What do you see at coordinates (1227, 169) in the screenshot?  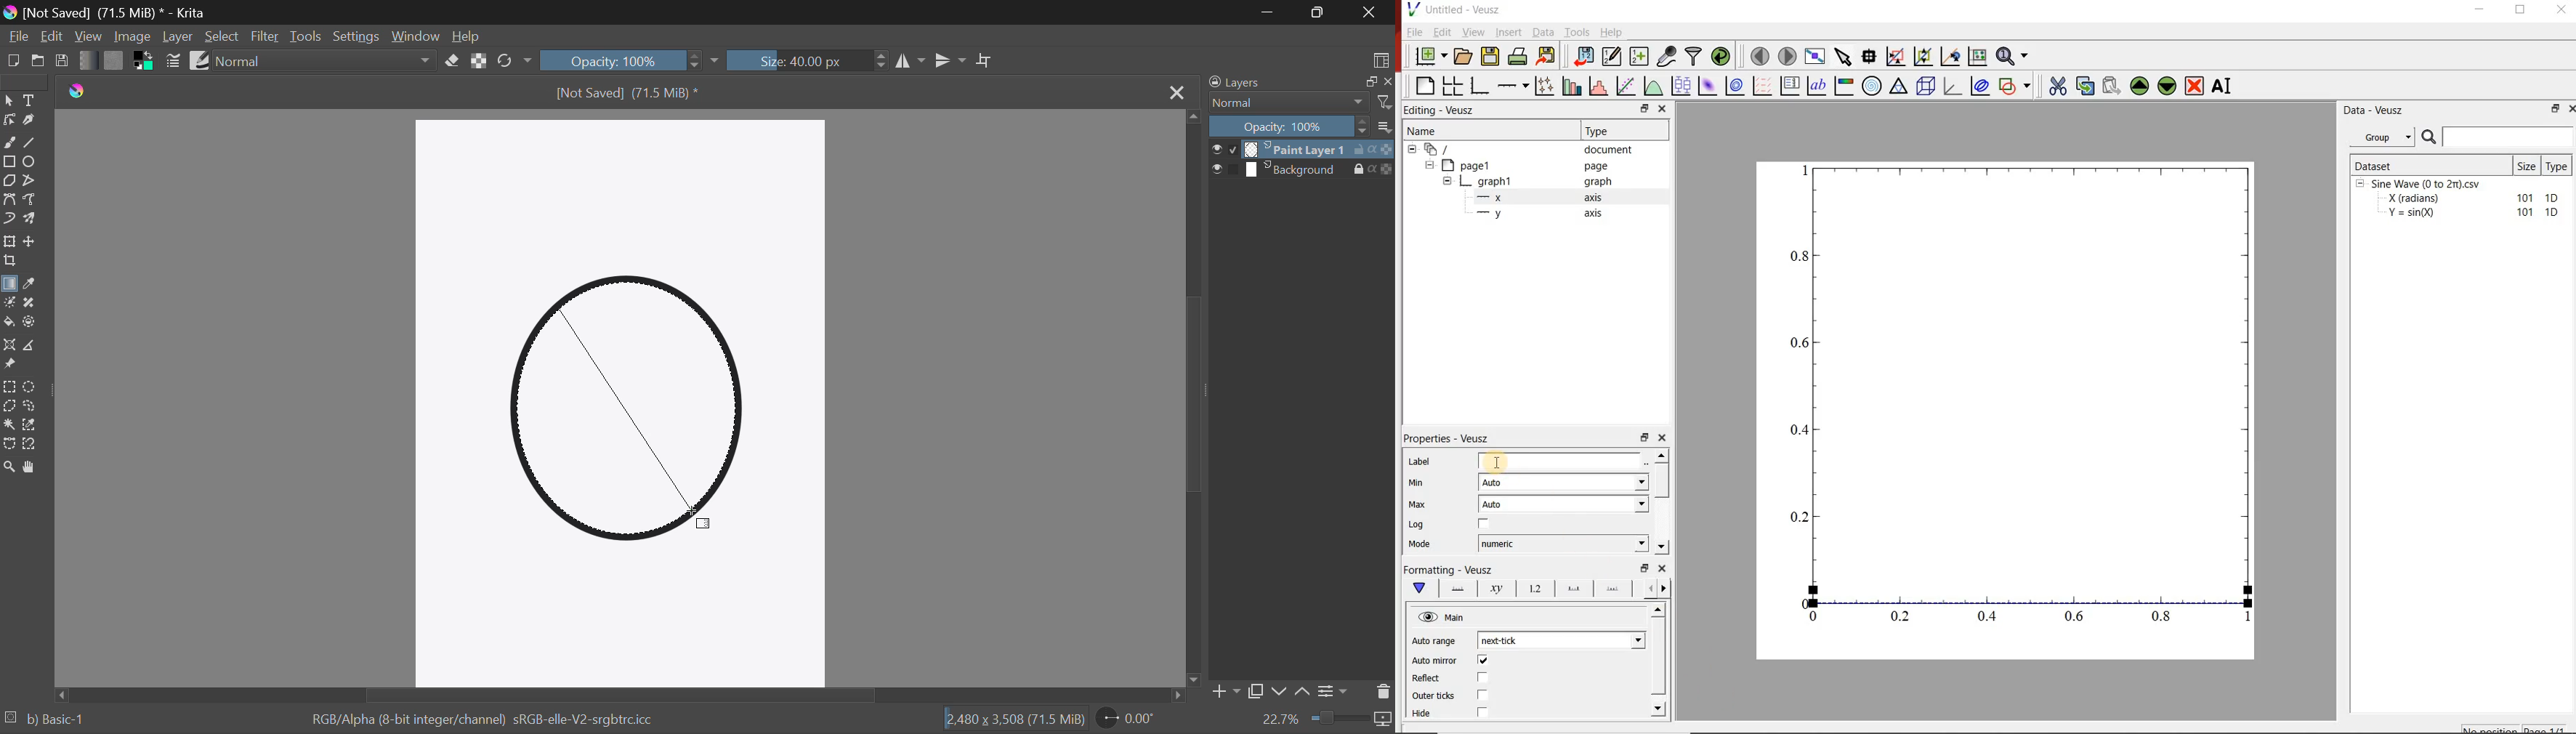 I see `checkbox` at bounding box center [1227, 169].